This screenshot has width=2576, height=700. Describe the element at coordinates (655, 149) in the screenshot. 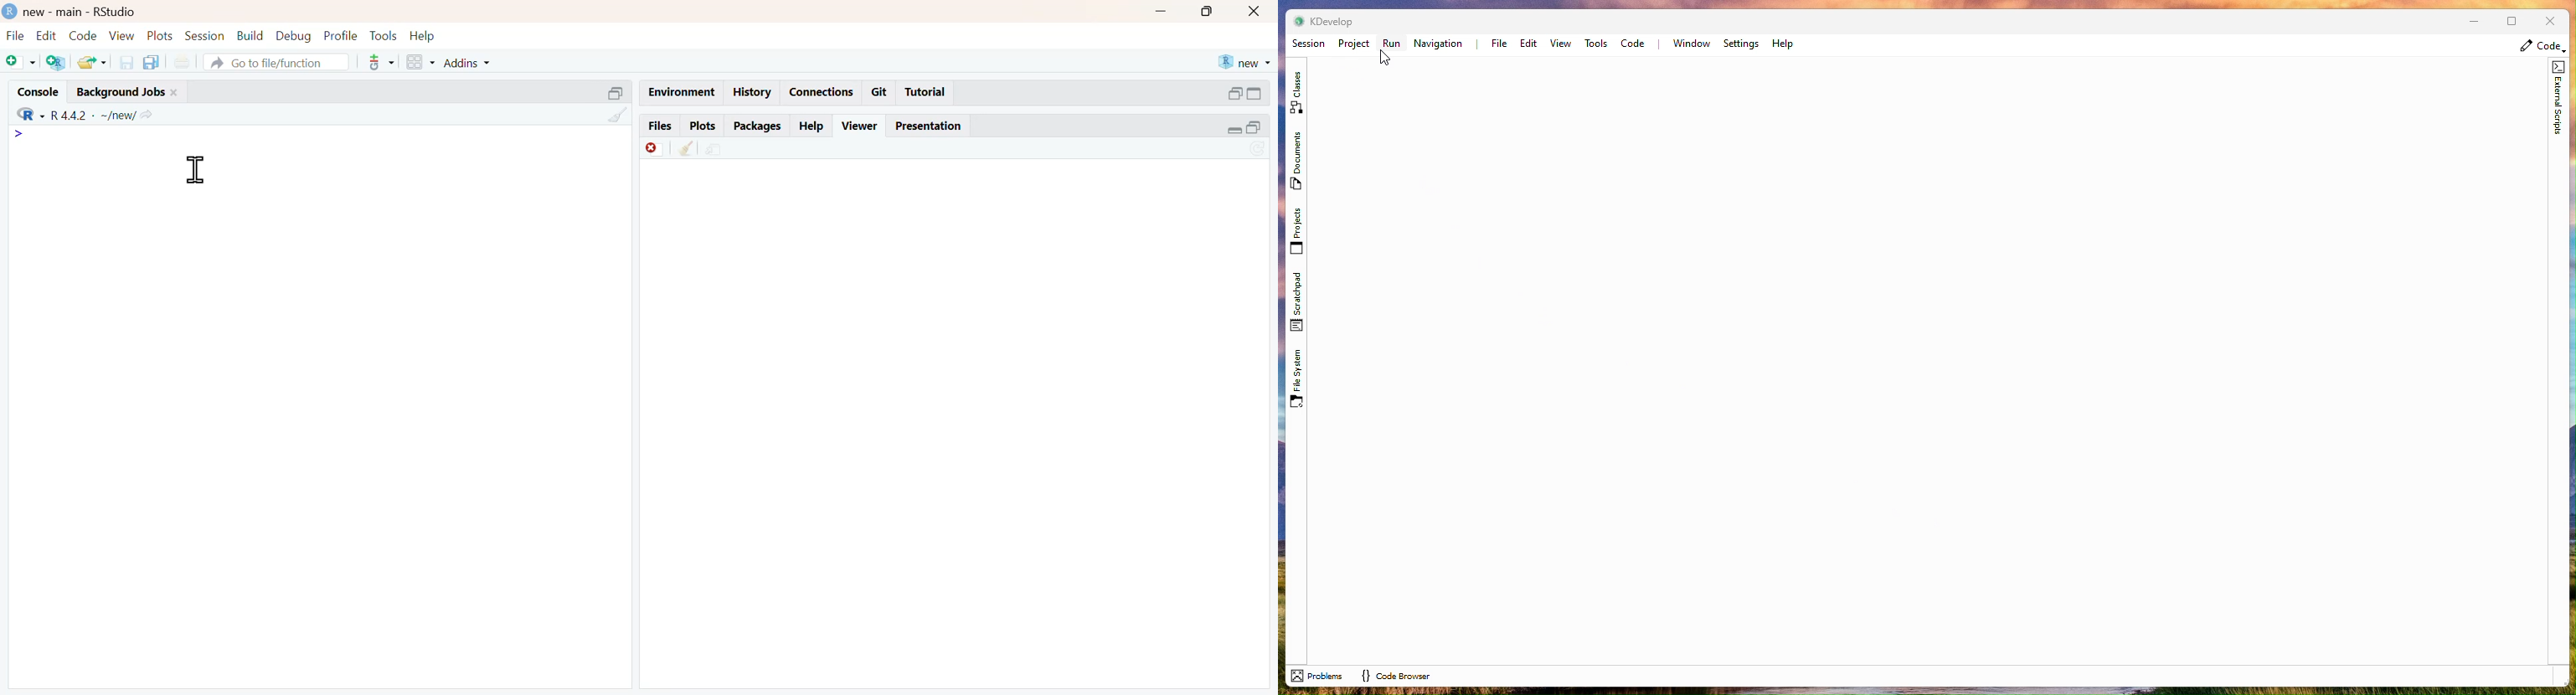

I see `discard` at that location.